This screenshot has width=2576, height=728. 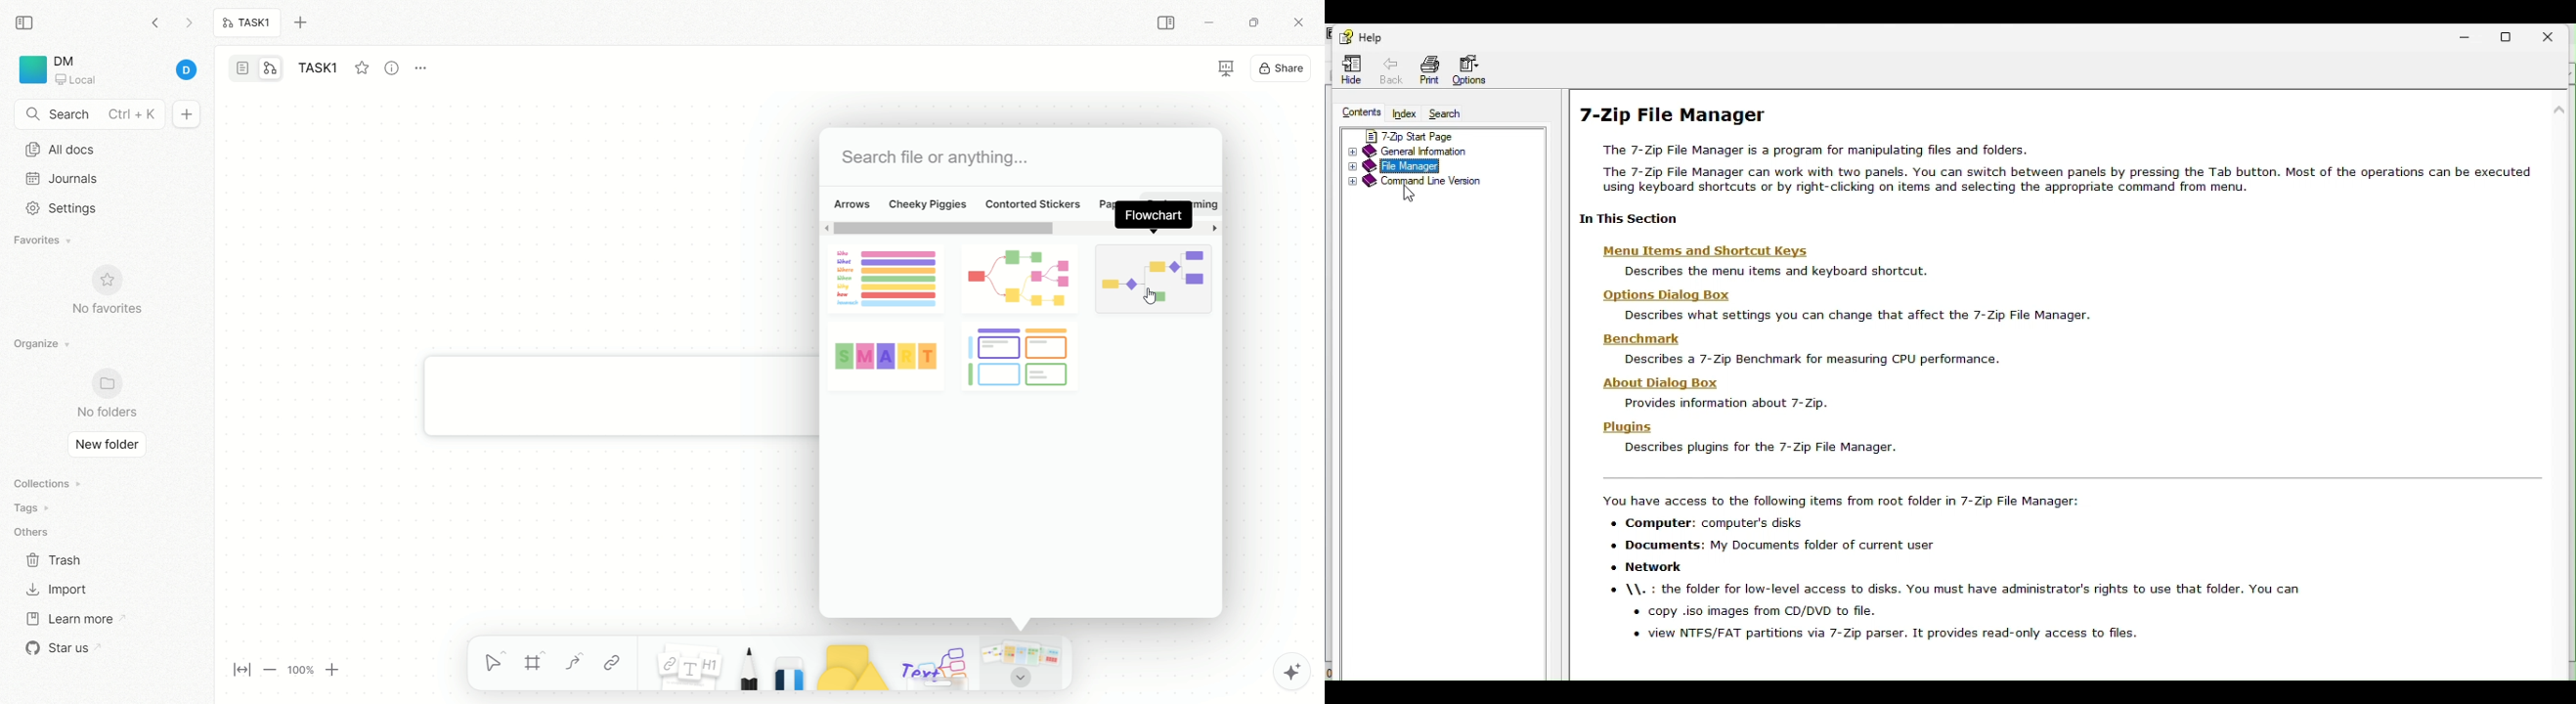 I want to click on Back, so click(x=1389, y=66).